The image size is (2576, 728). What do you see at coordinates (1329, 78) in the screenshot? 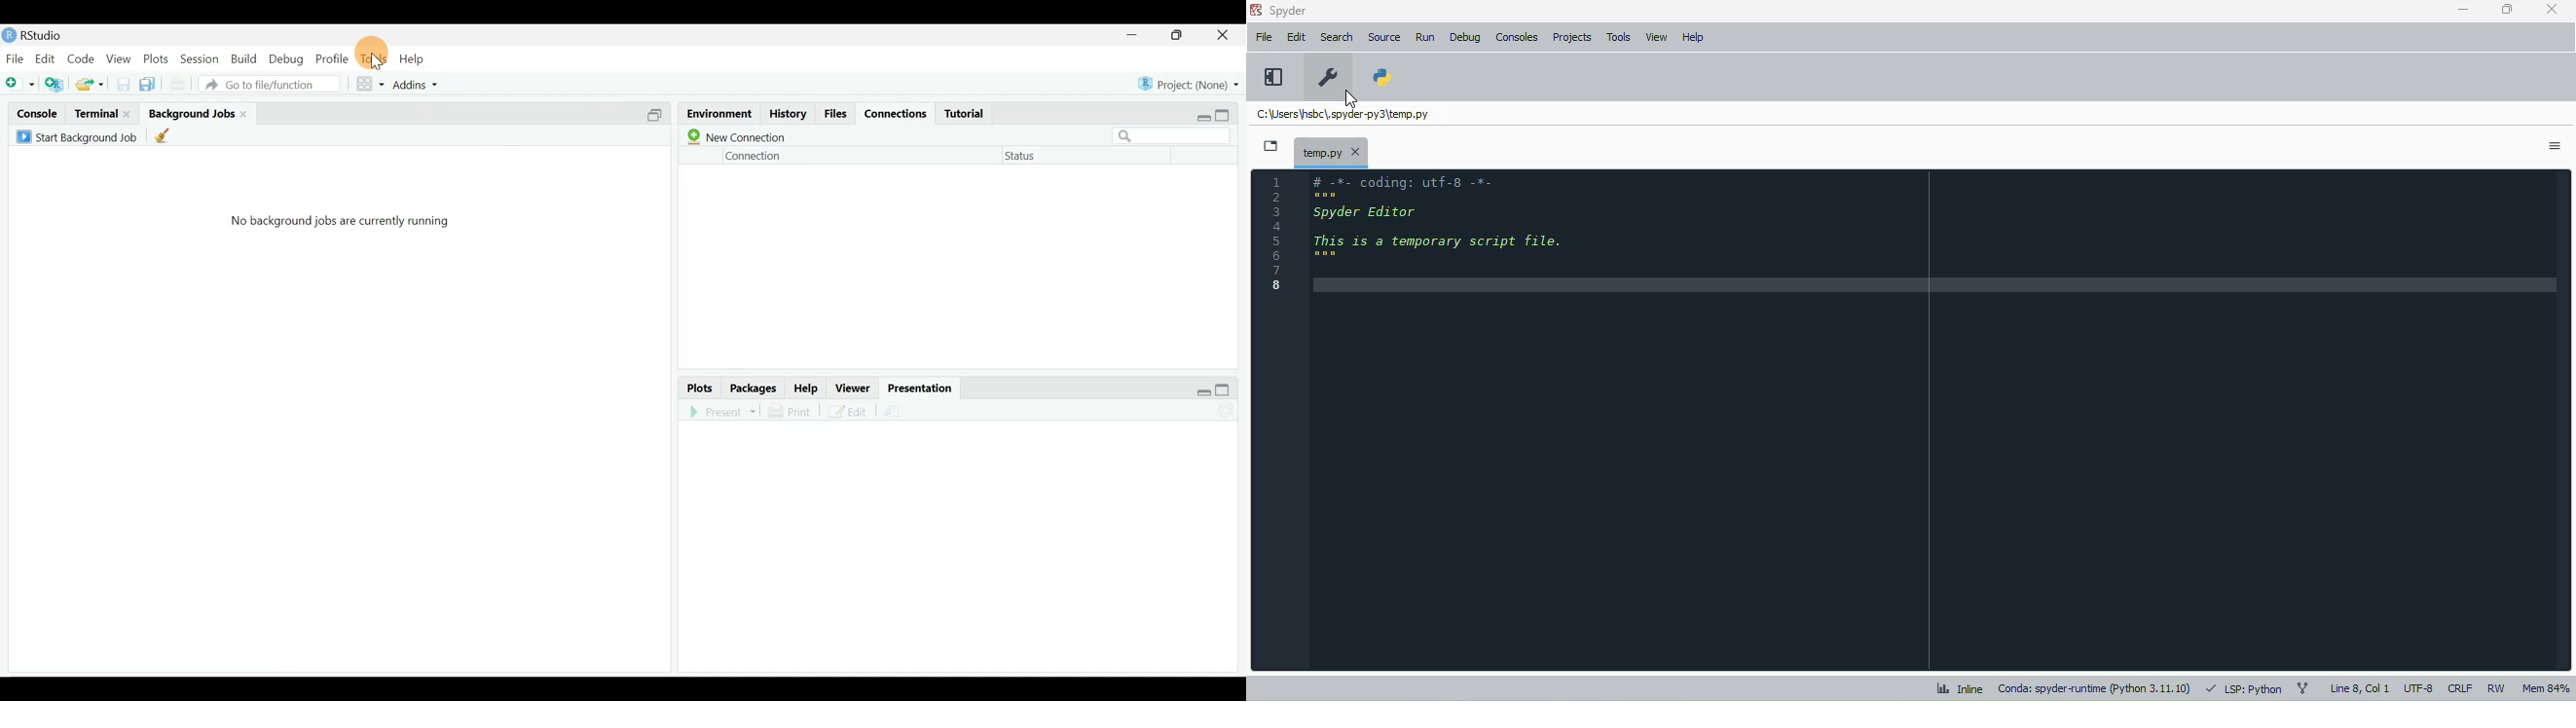
I see `preferences` at bounding box center [1329, 78].